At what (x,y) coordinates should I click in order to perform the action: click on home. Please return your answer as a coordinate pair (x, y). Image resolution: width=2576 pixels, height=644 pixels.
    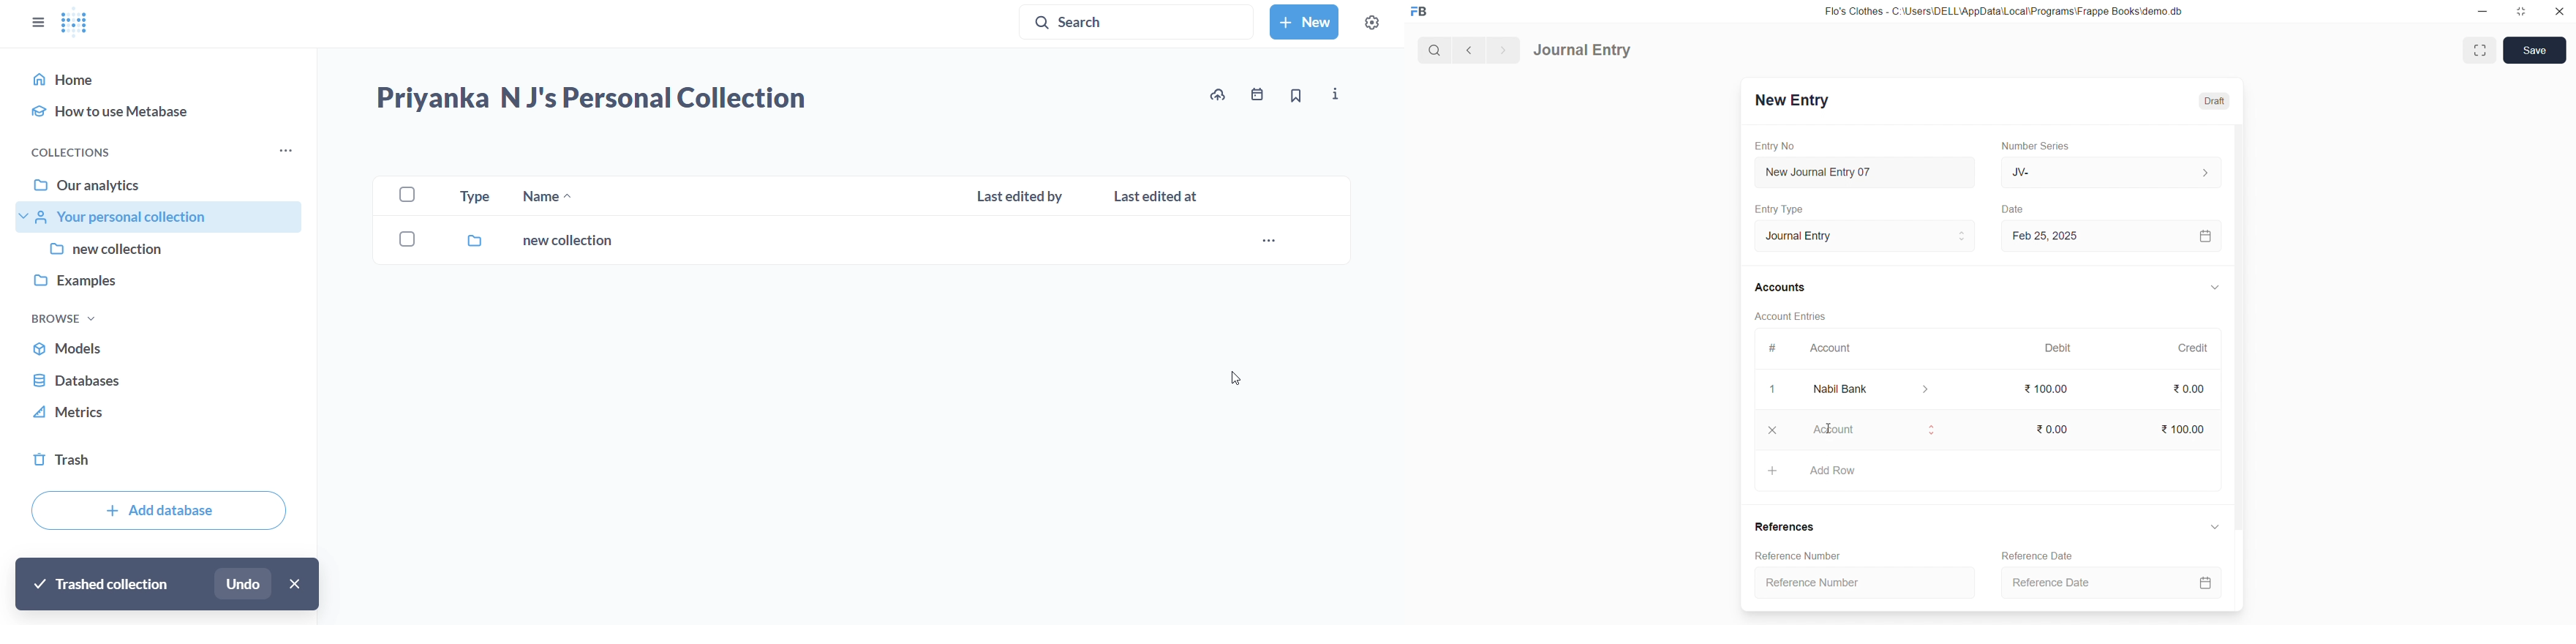
    Looking at the image, I should click on (159, 80).